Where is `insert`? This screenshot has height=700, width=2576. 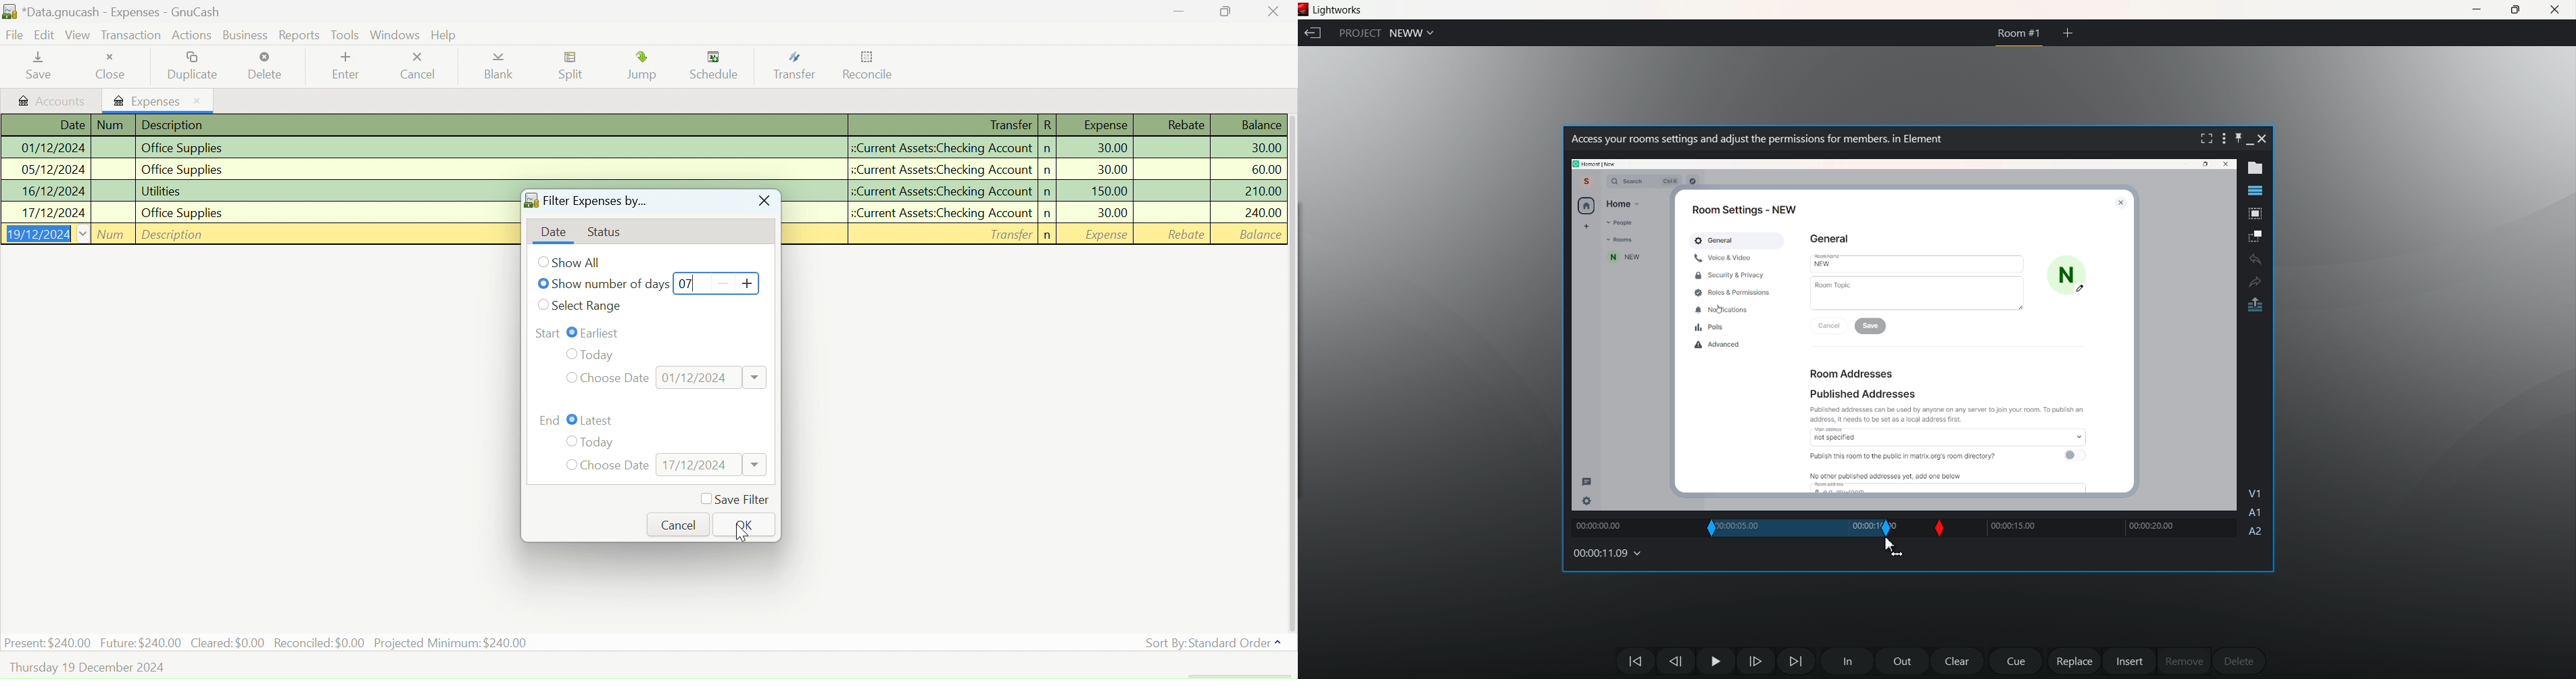 insert is located at coordinates (2131, 661).